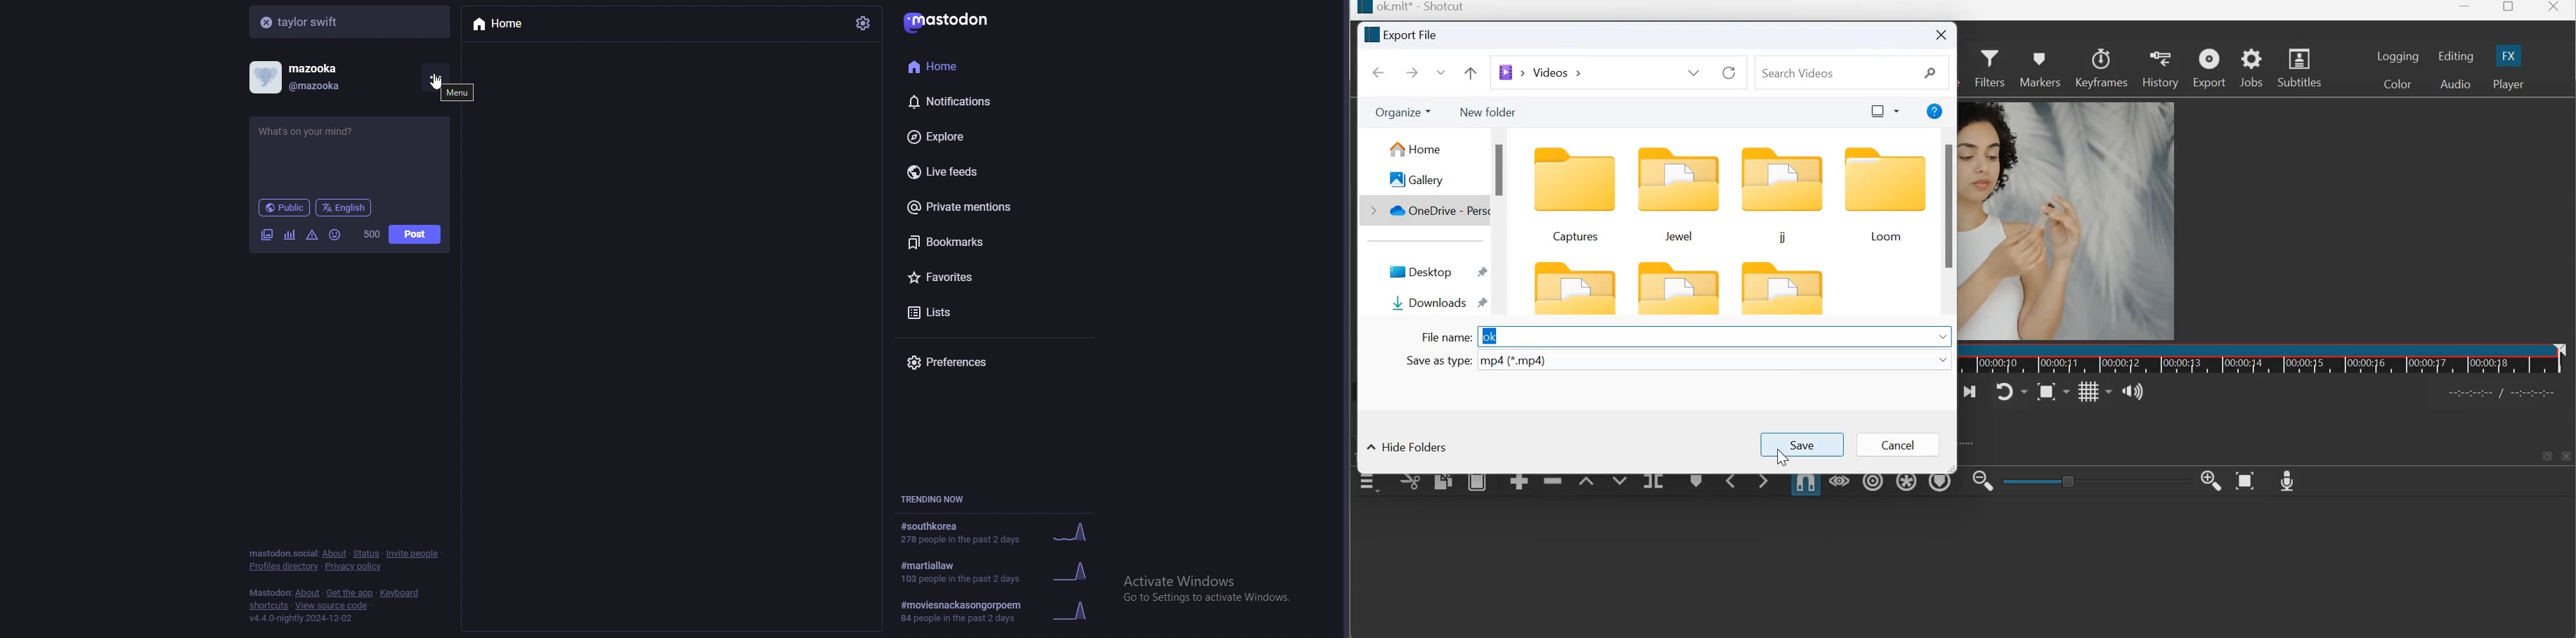  I want to click on Audio, so click(2454, 83).